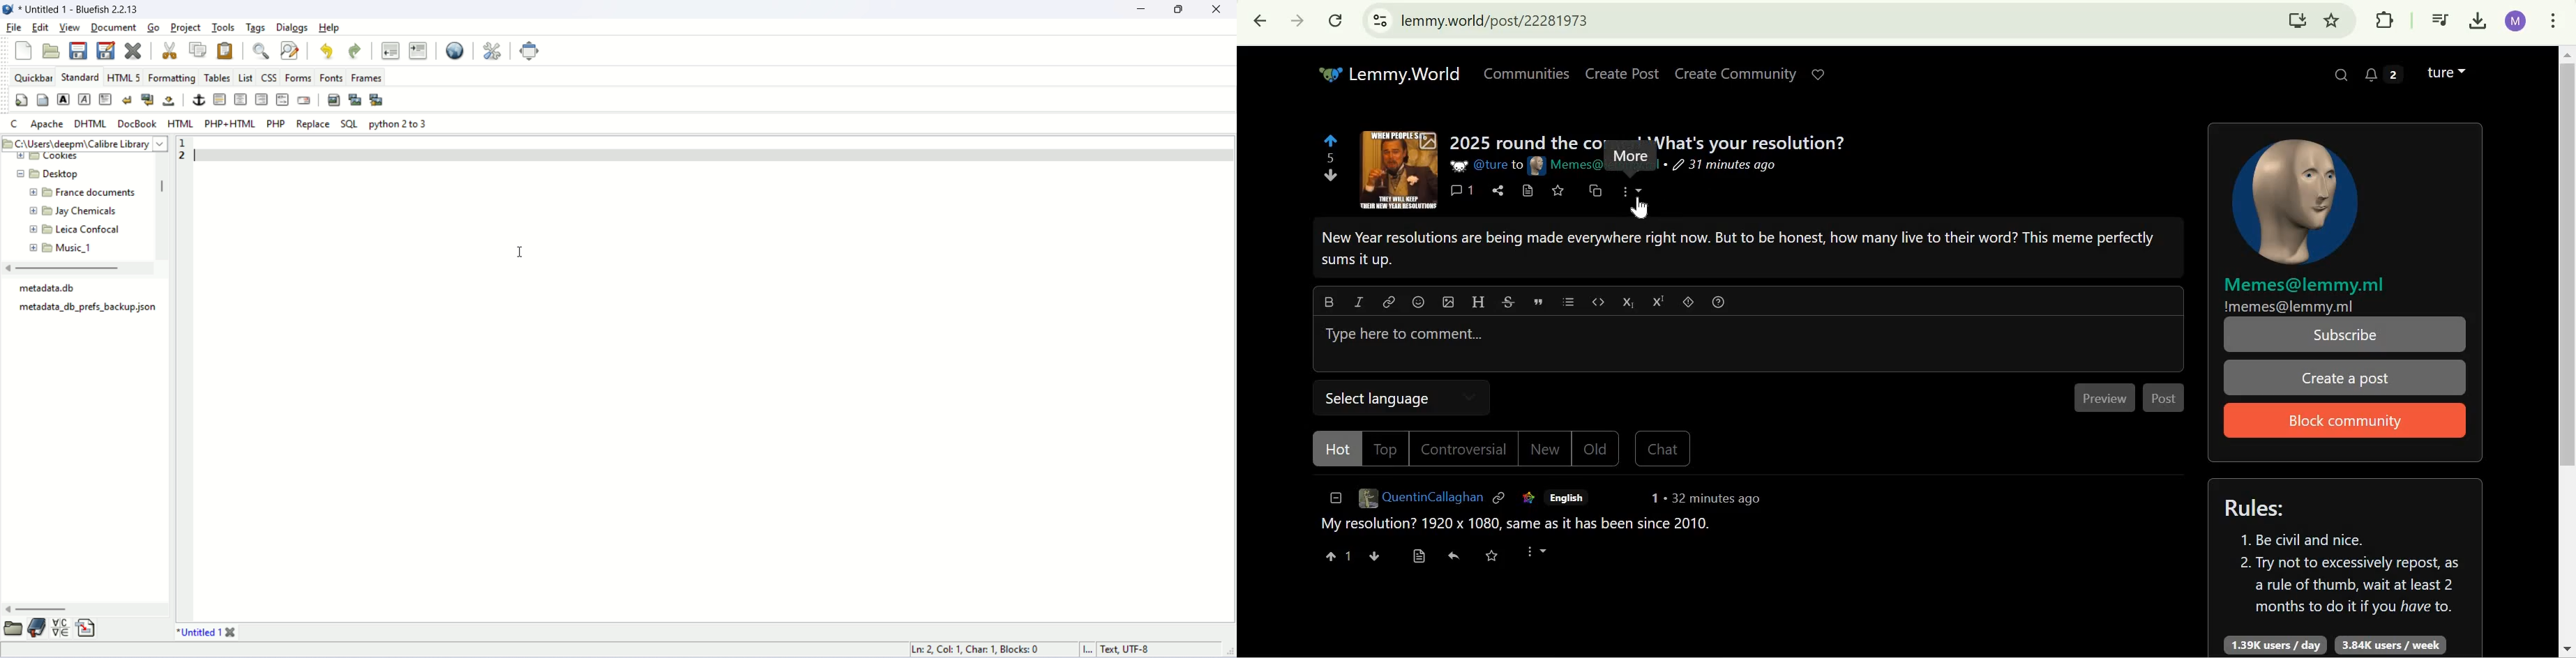  What do you see at coordinates (217, 158) in the screenshot?
I see `typing` at bounding box center [217, 158].